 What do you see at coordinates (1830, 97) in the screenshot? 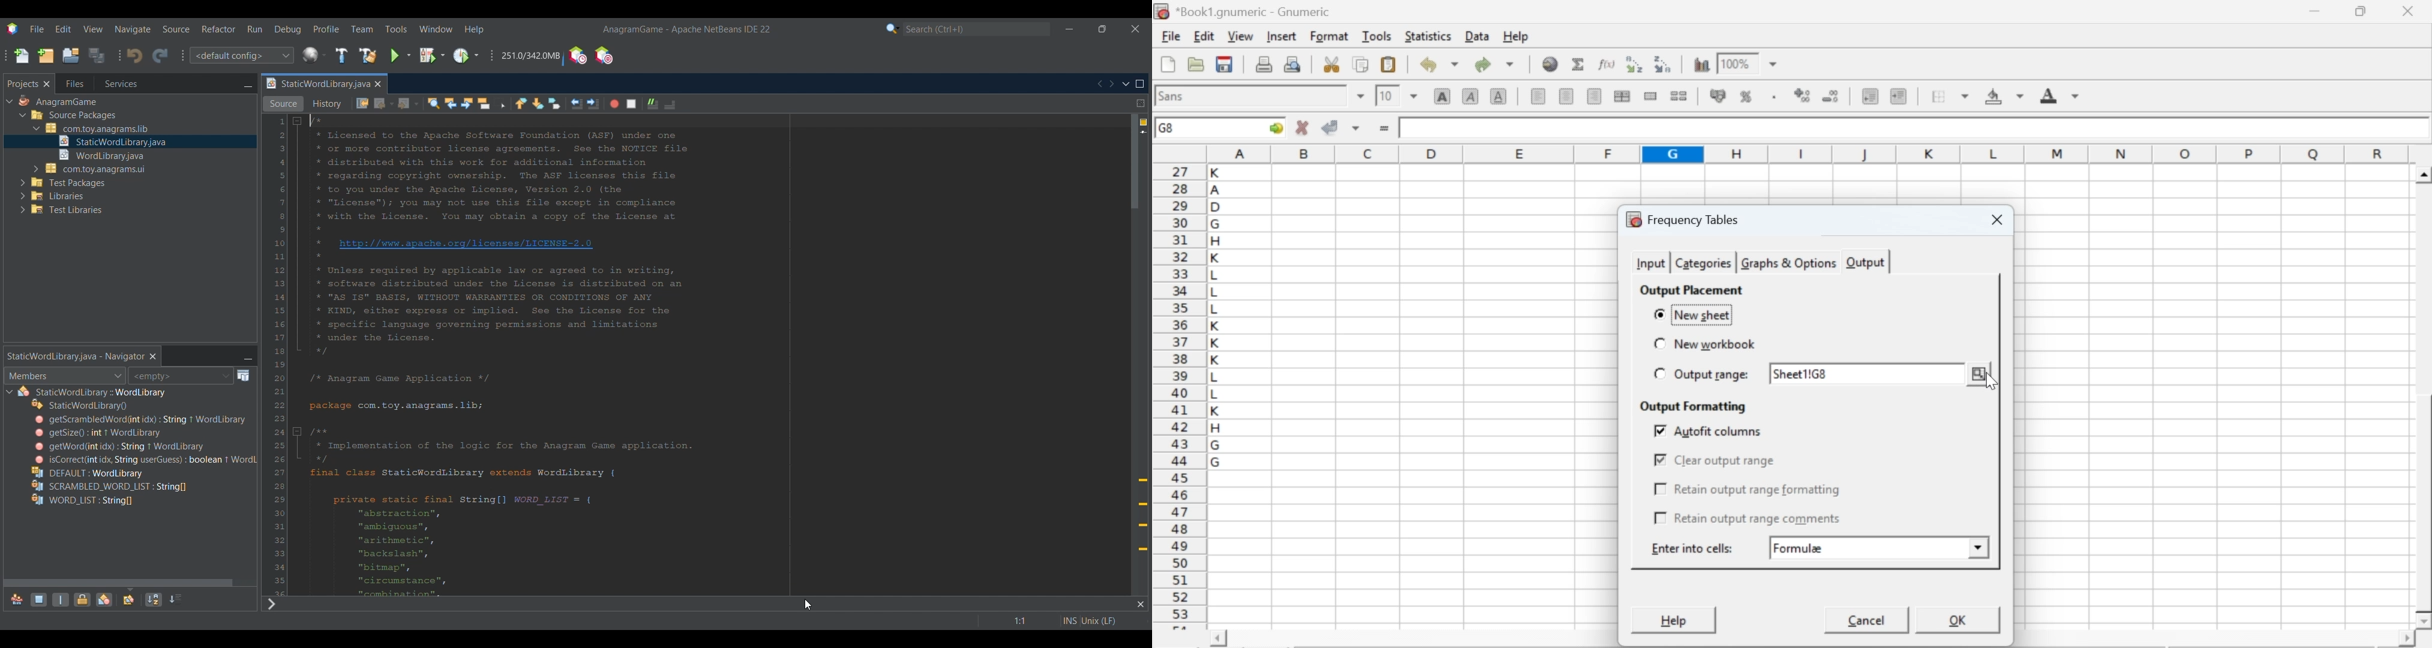
I see `decrease number of decimals displayed` at bounding box center [1830, 97].